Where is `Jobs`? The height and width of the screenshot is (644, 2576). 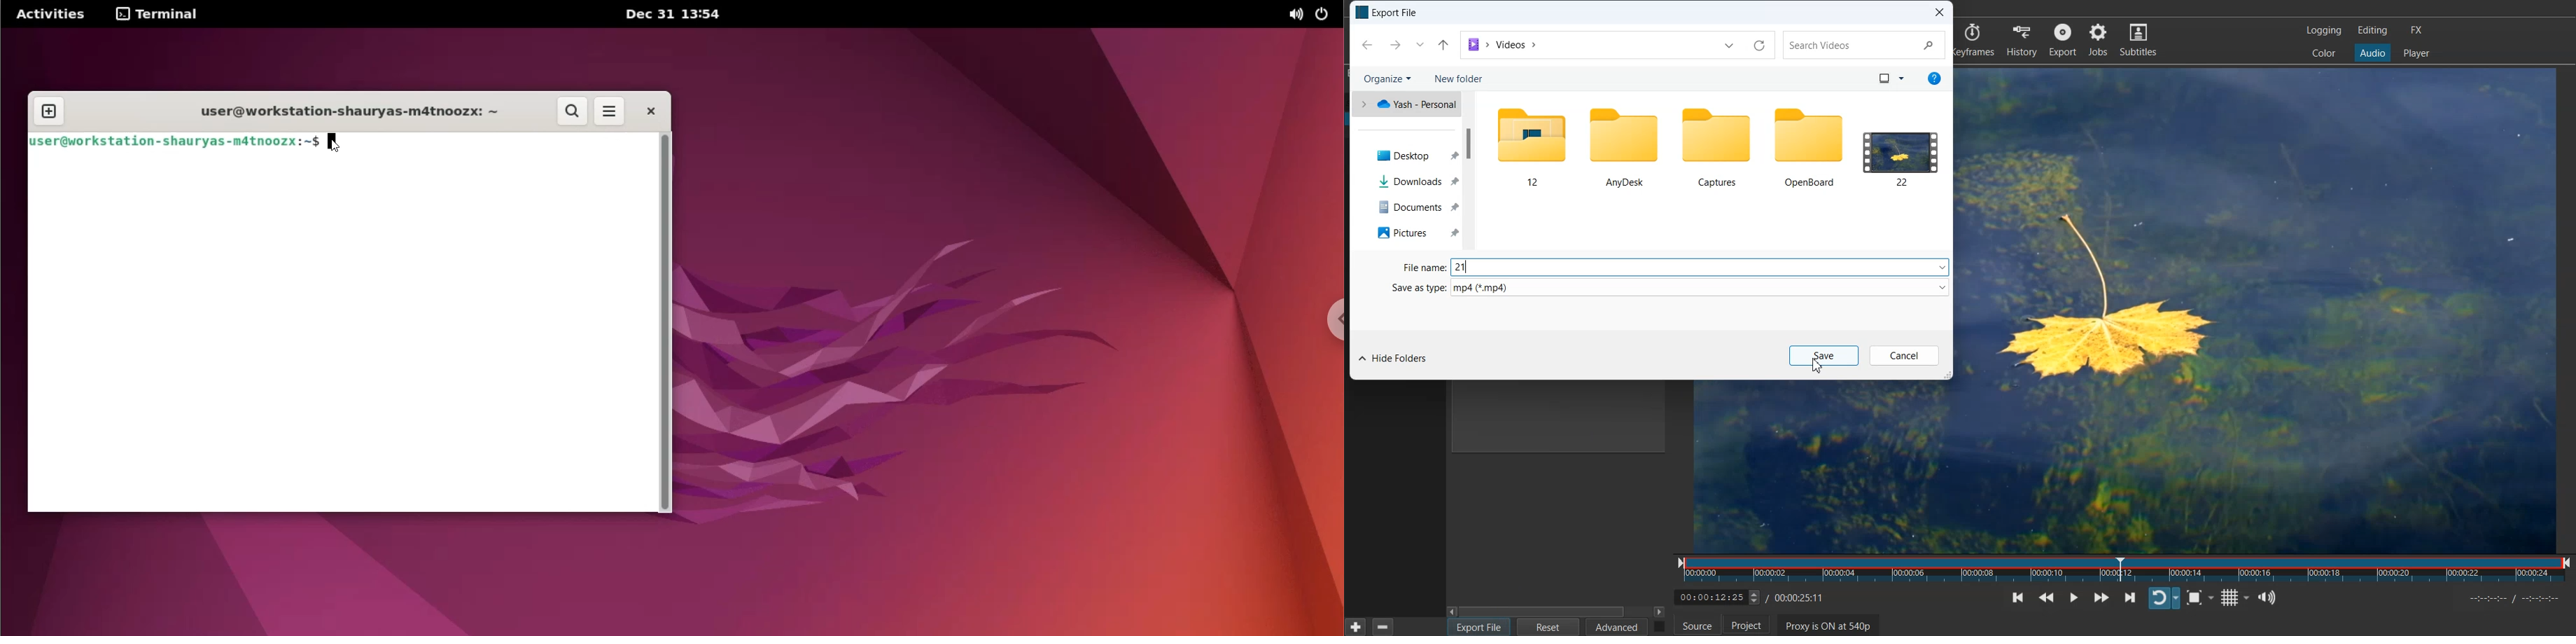 Jobs is located at coordinates (2099, 40).